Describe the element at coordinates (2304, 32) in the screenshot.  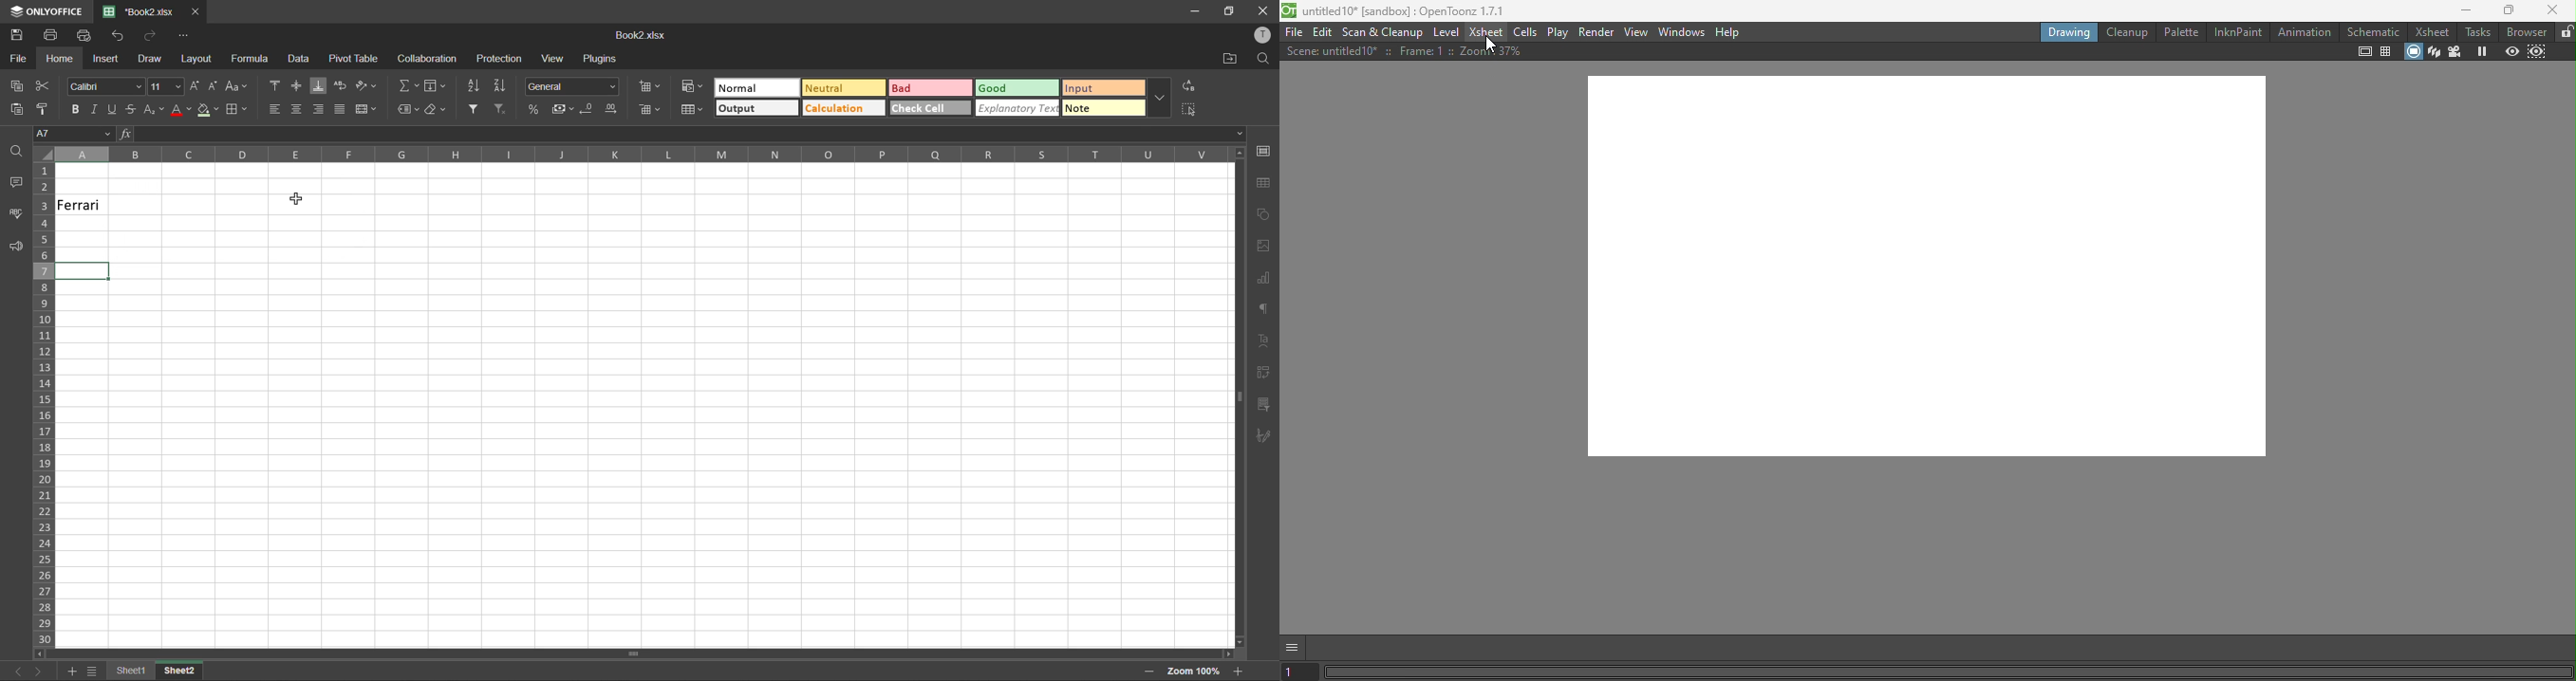
I see `Animation` at that location.